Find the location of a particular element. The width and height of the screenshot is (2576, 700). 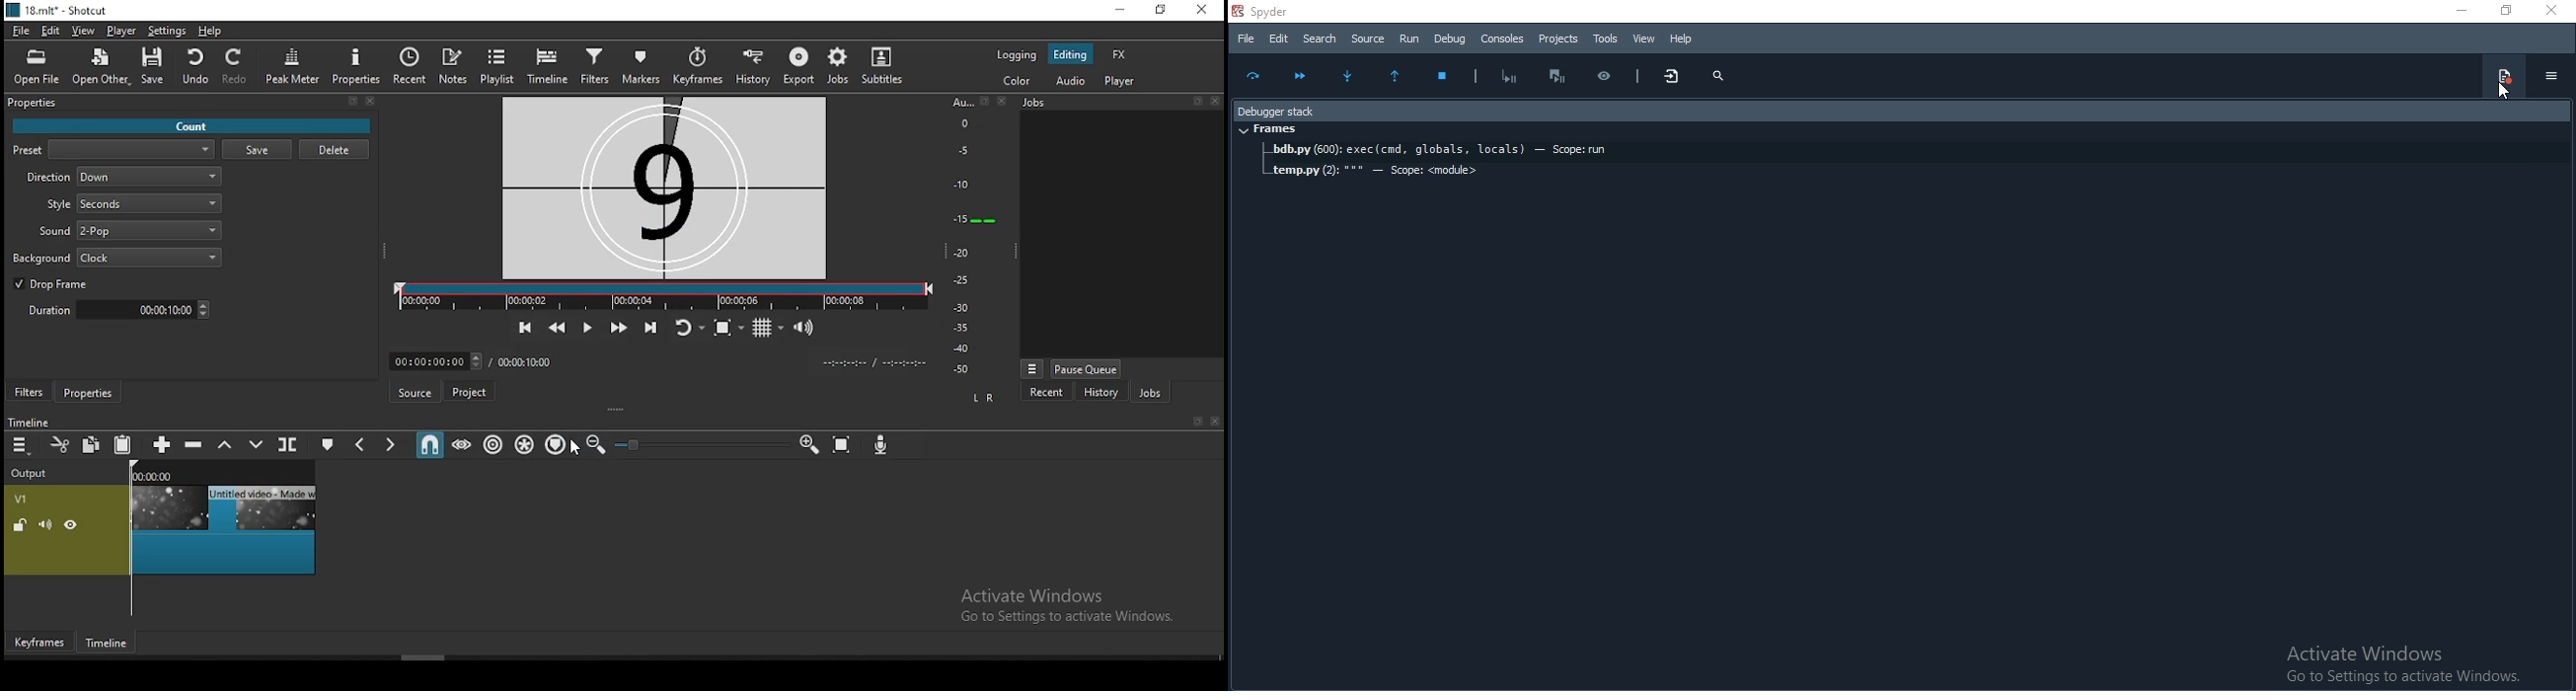

record audio is located at coordinates (882, 447).